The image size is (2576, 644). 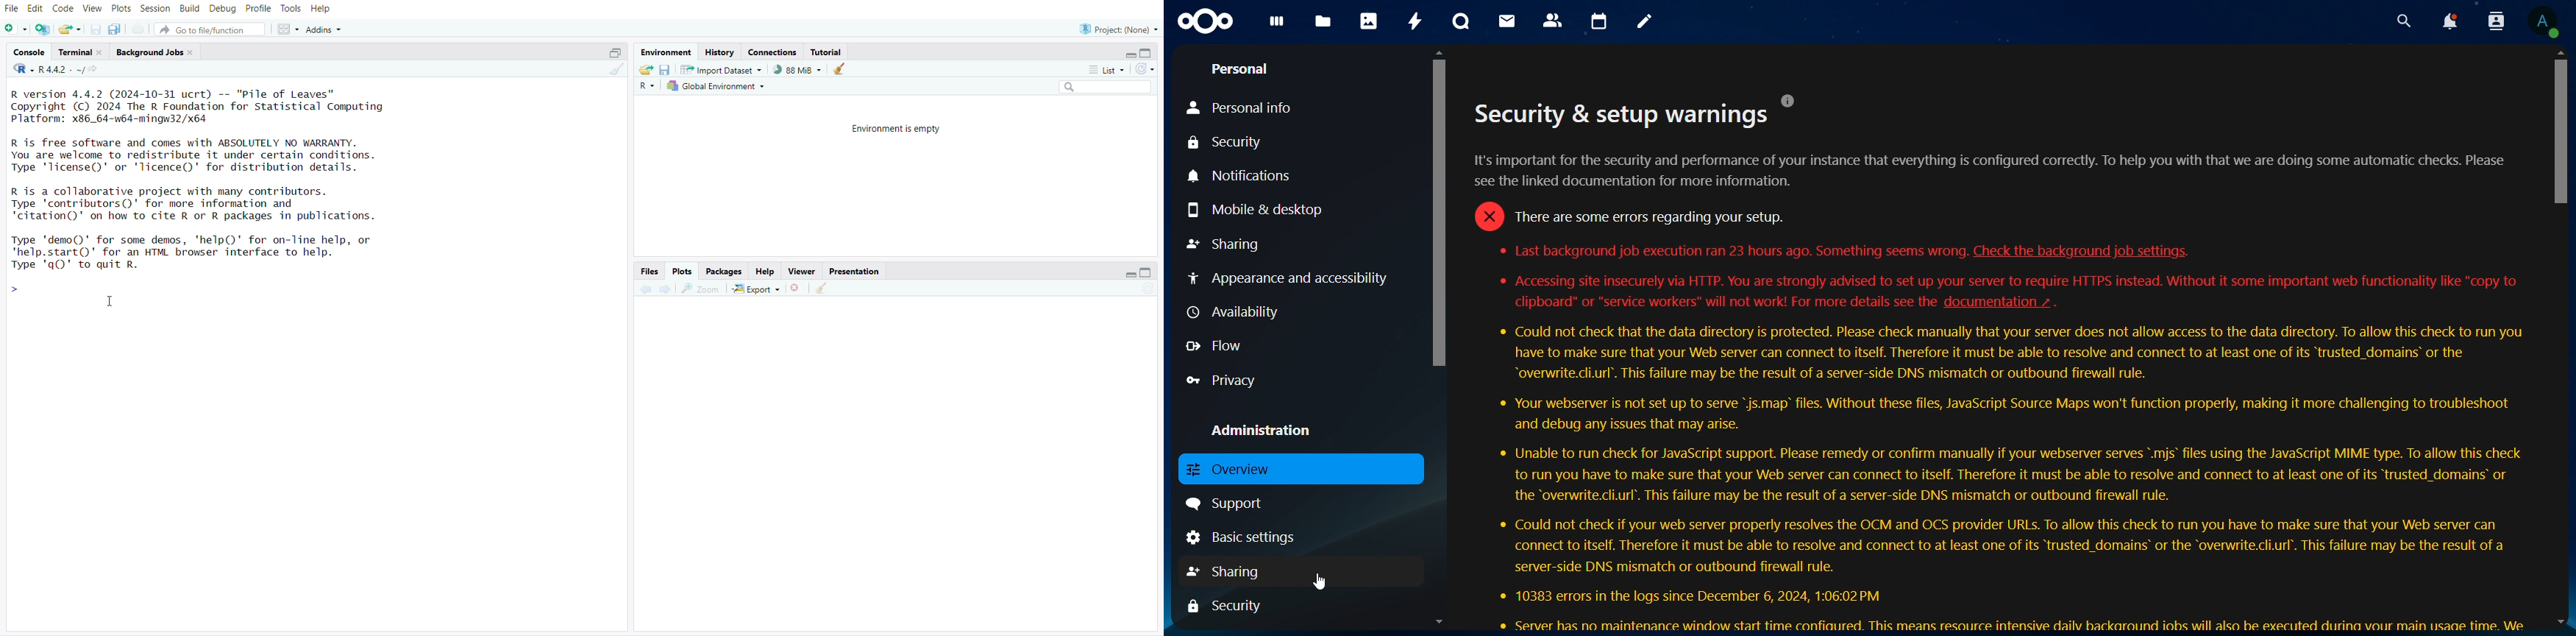 I want to click on zoom, so click(x=702, y=289).